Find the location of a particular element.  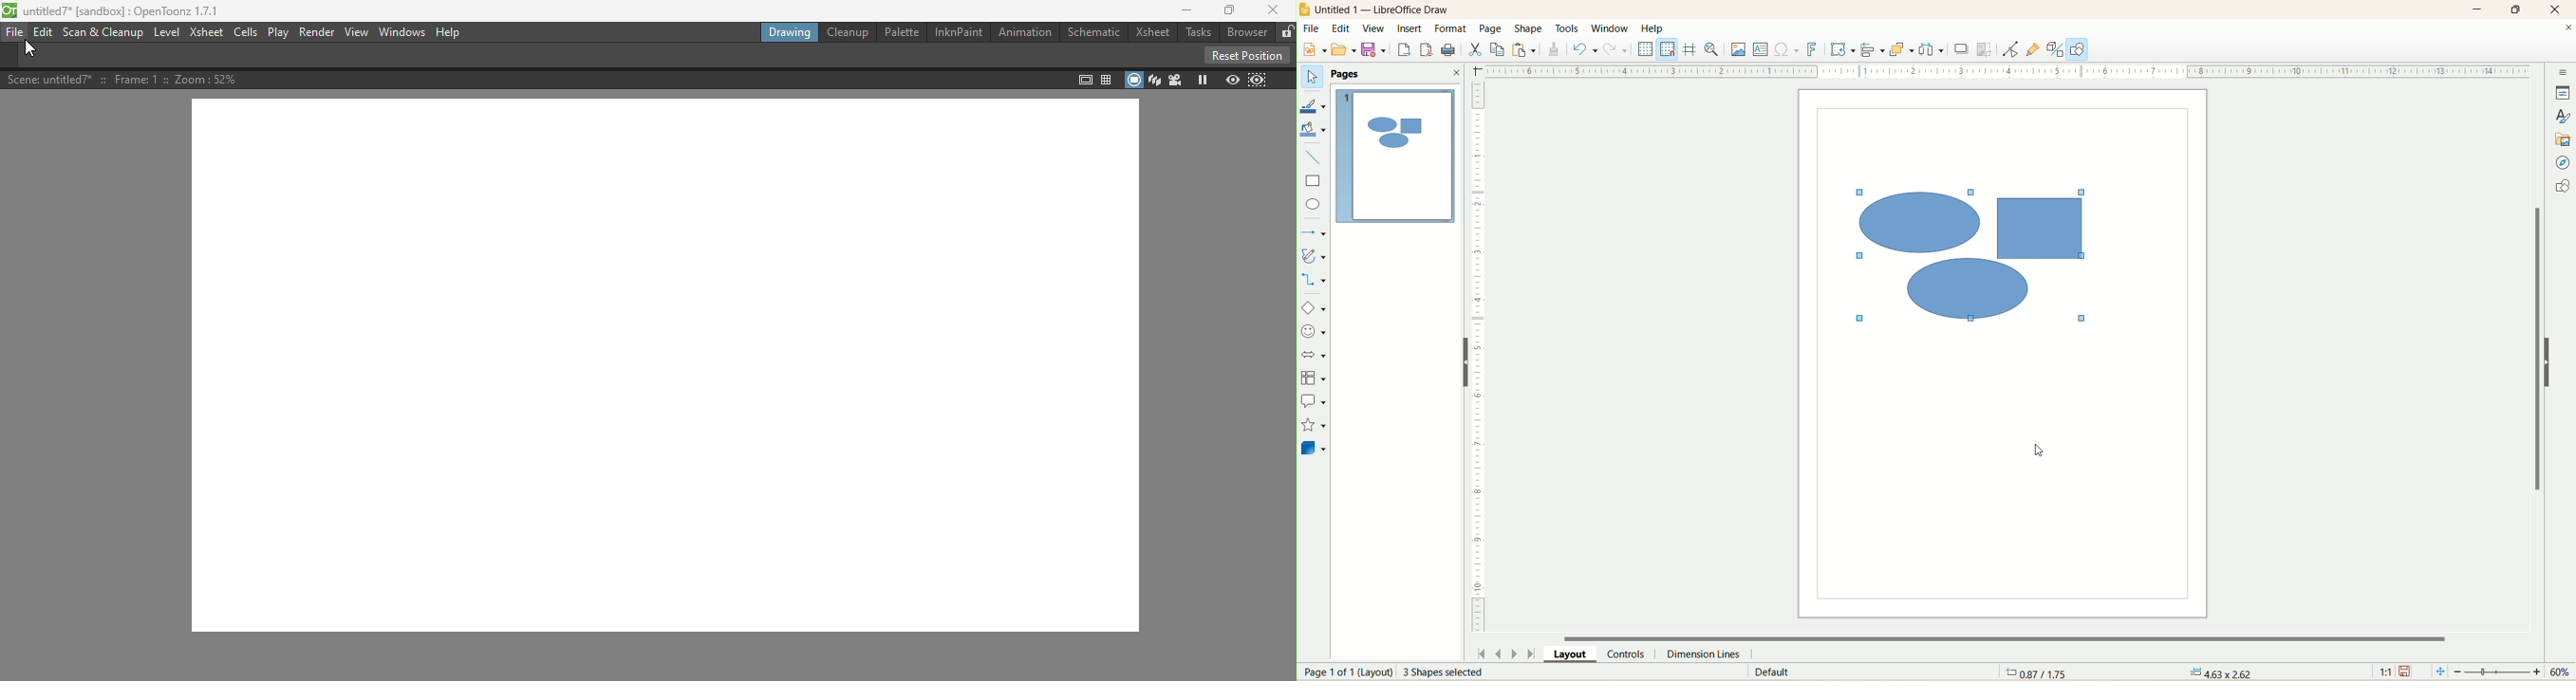

view is located at coordinates (1374, 28).